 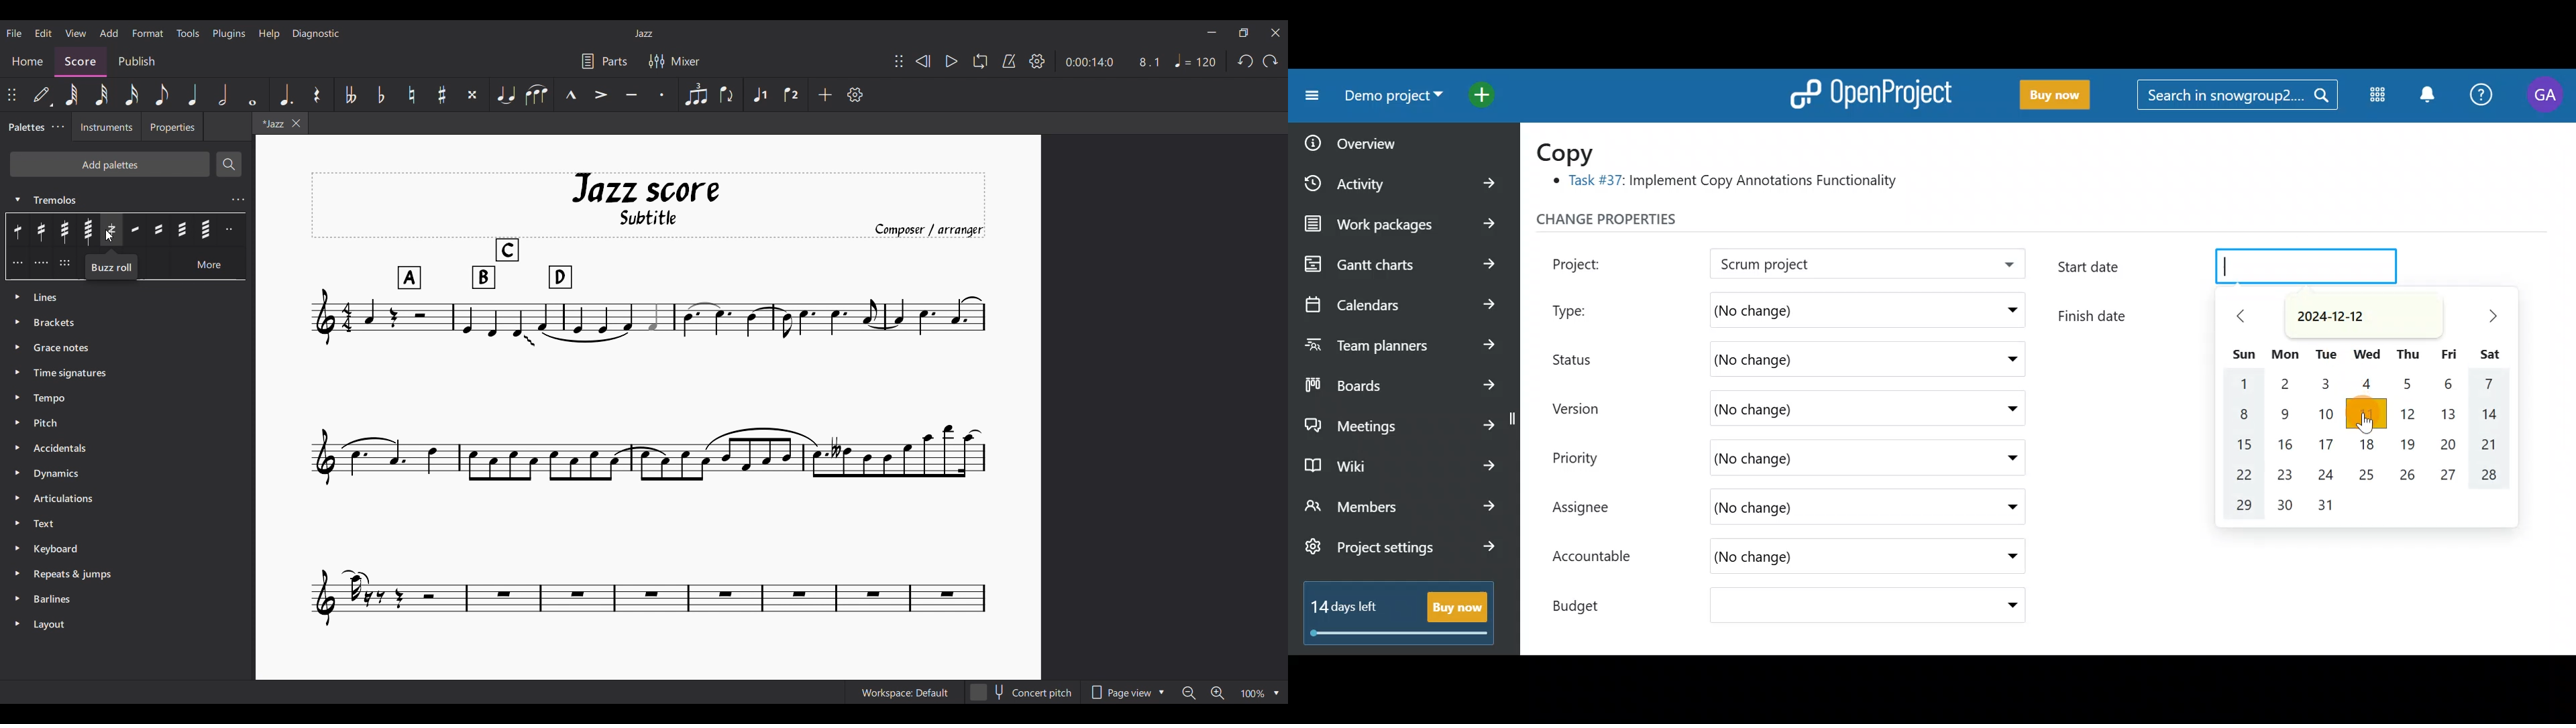 What do you see at coordinates (2233, 269) in the screenshot?
I see `Start date` at bounding box center [2233, 269].